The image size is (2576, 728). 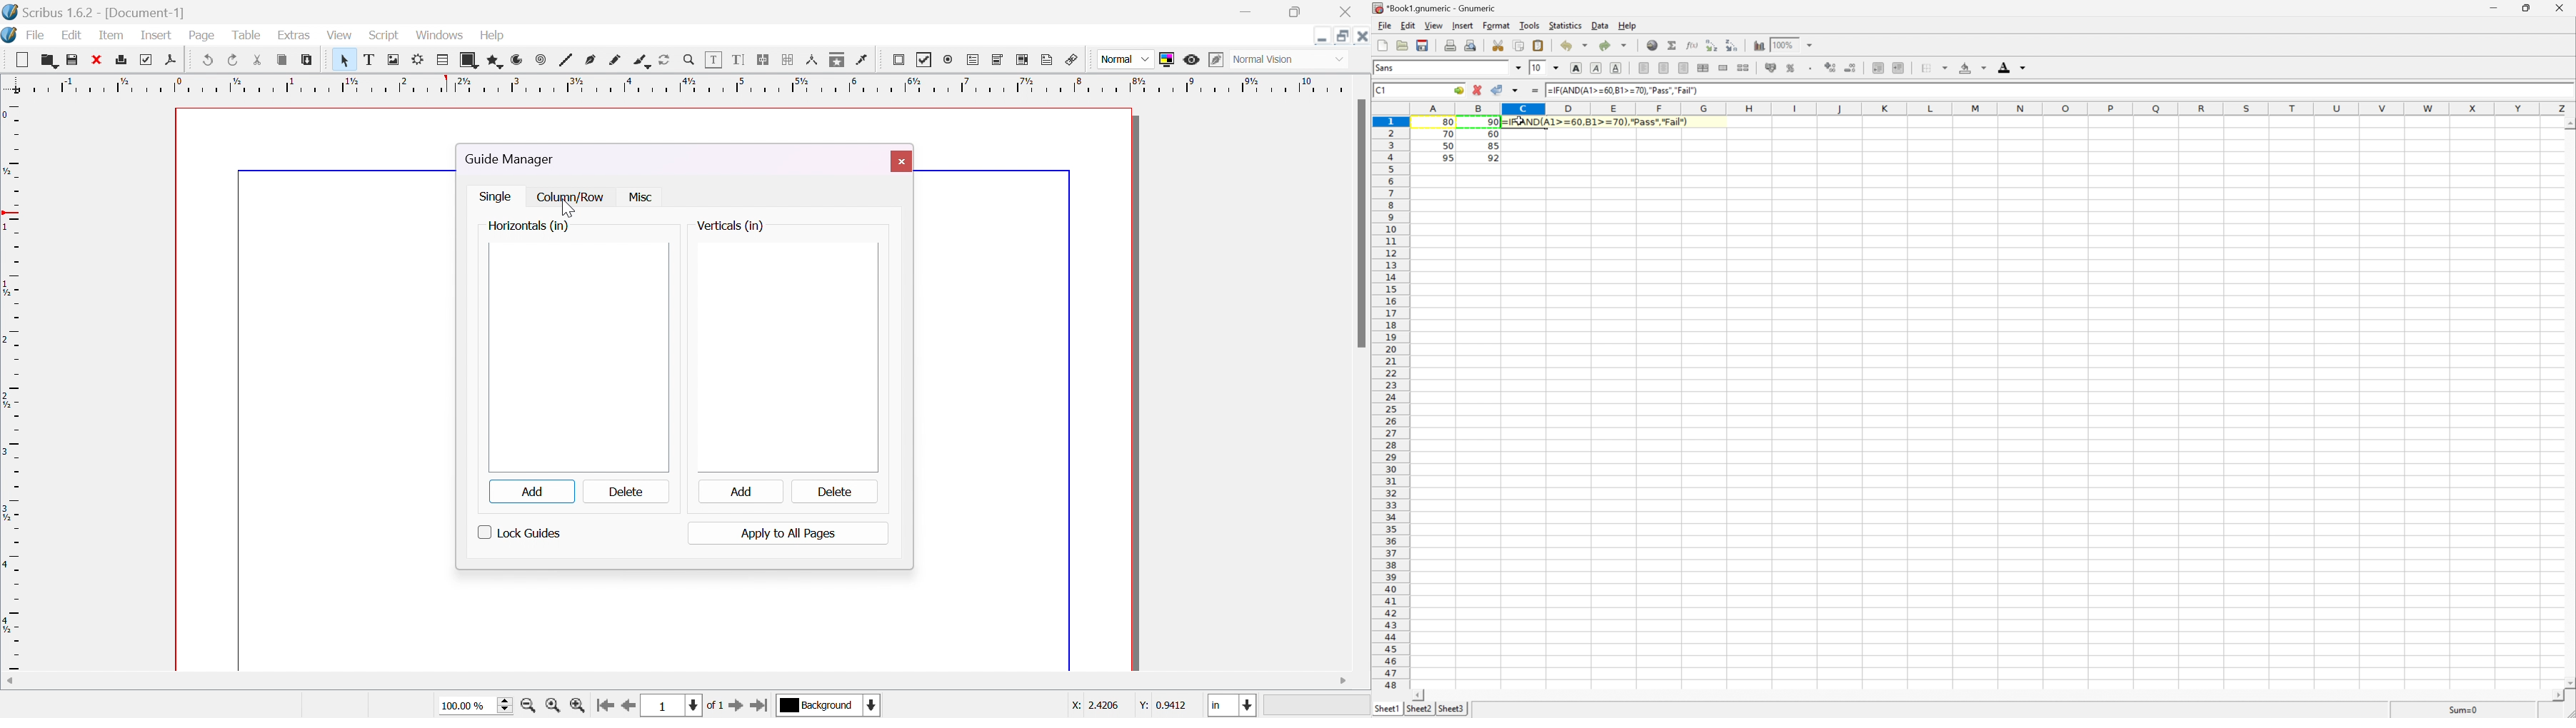 What do you see at coordinates (112, 34) in the screenshot?
I see `item` at bounding box center [112, 34].